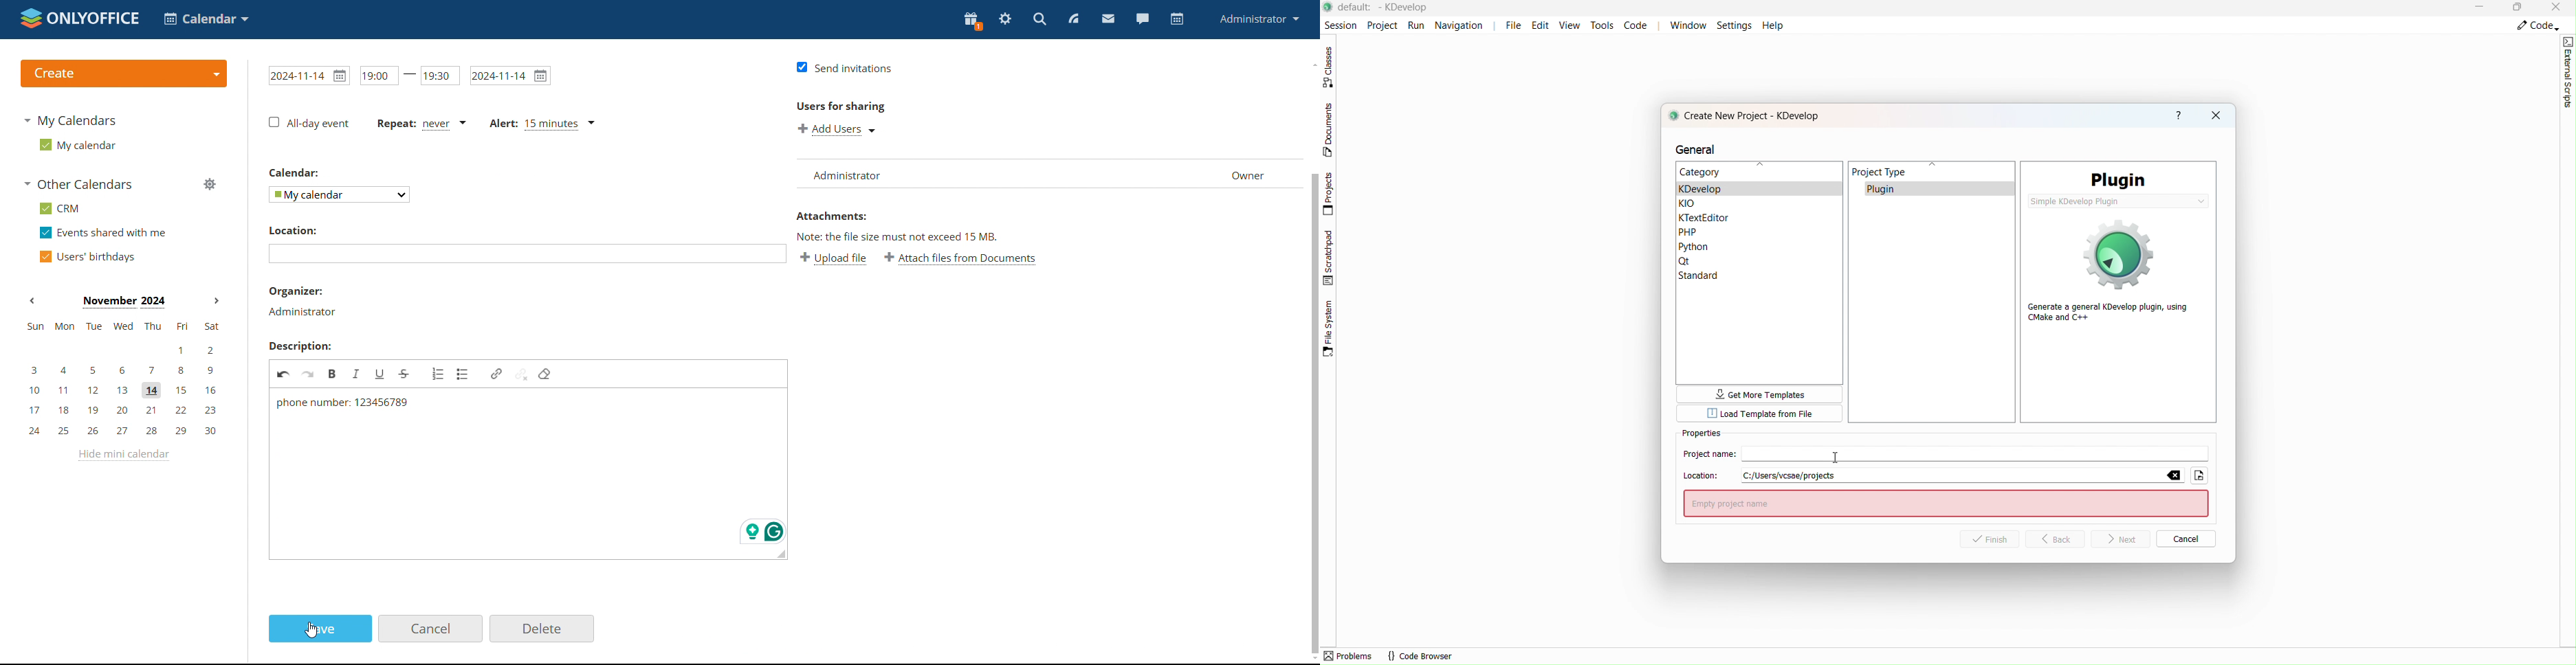  What do you see at coordinates (1074, 19) in the screenshot?
I see `feed` at bounding box center [1074, 19].